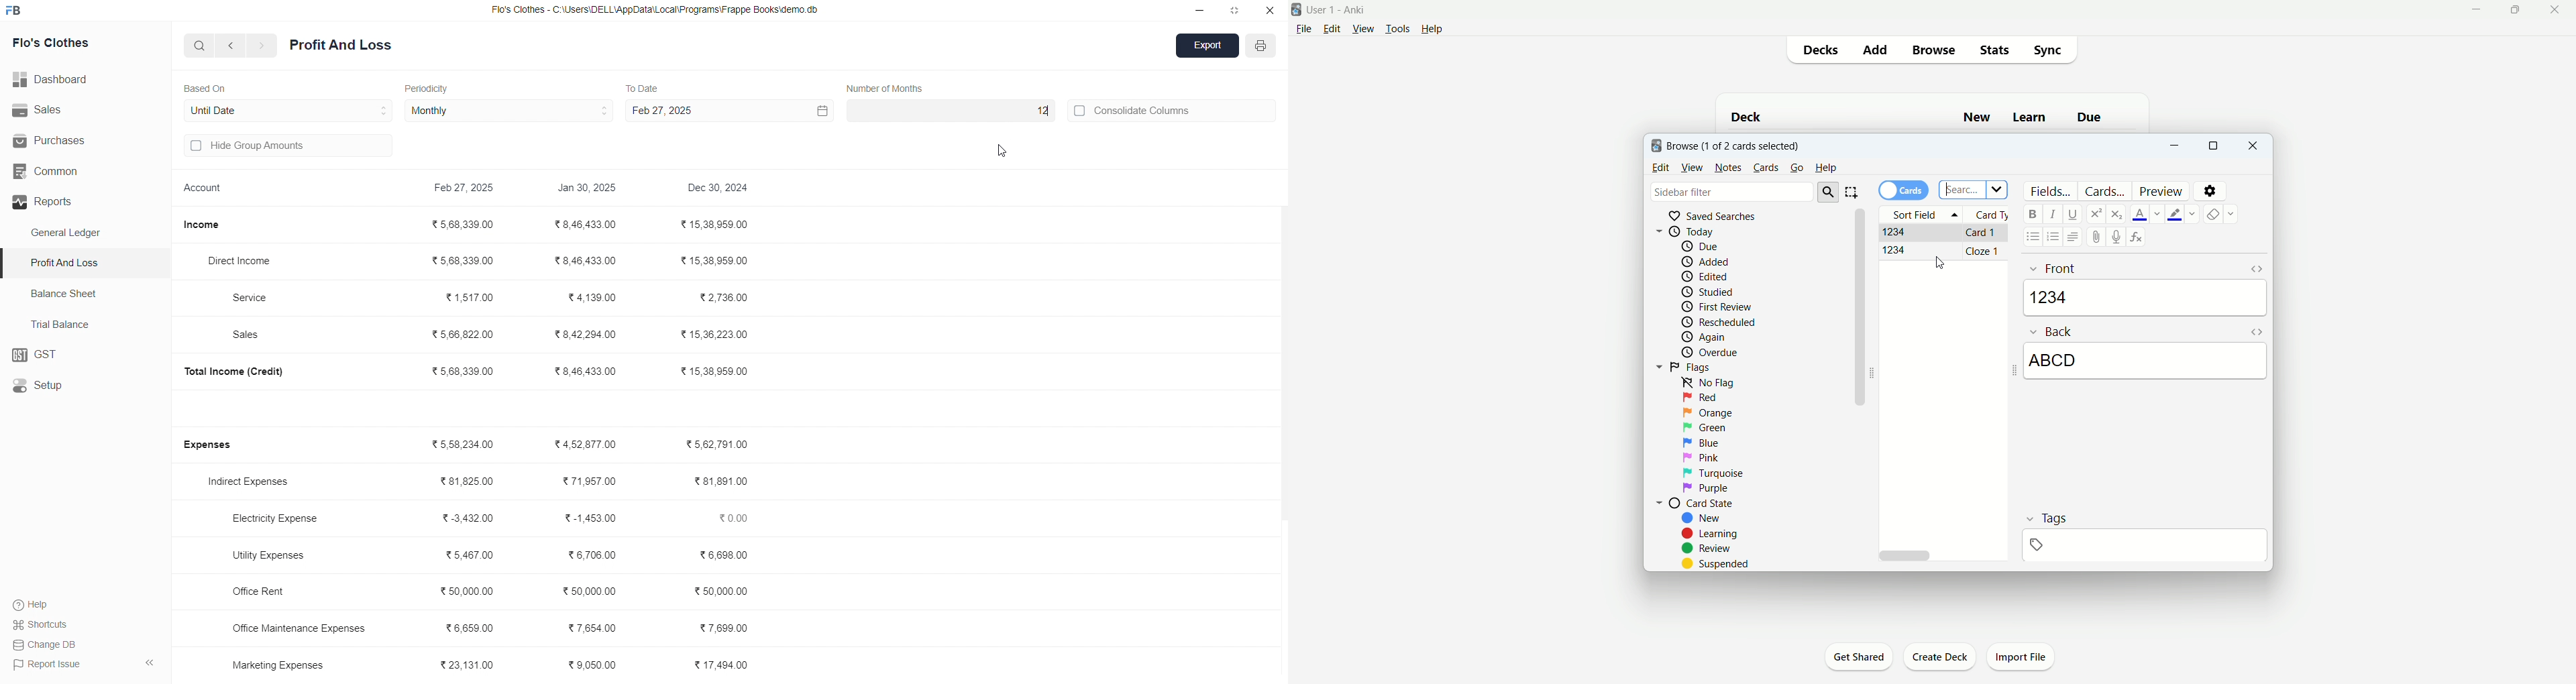  Describe the element at coordinates (1766, 168) in the screenshot. I see `cards` at that location.